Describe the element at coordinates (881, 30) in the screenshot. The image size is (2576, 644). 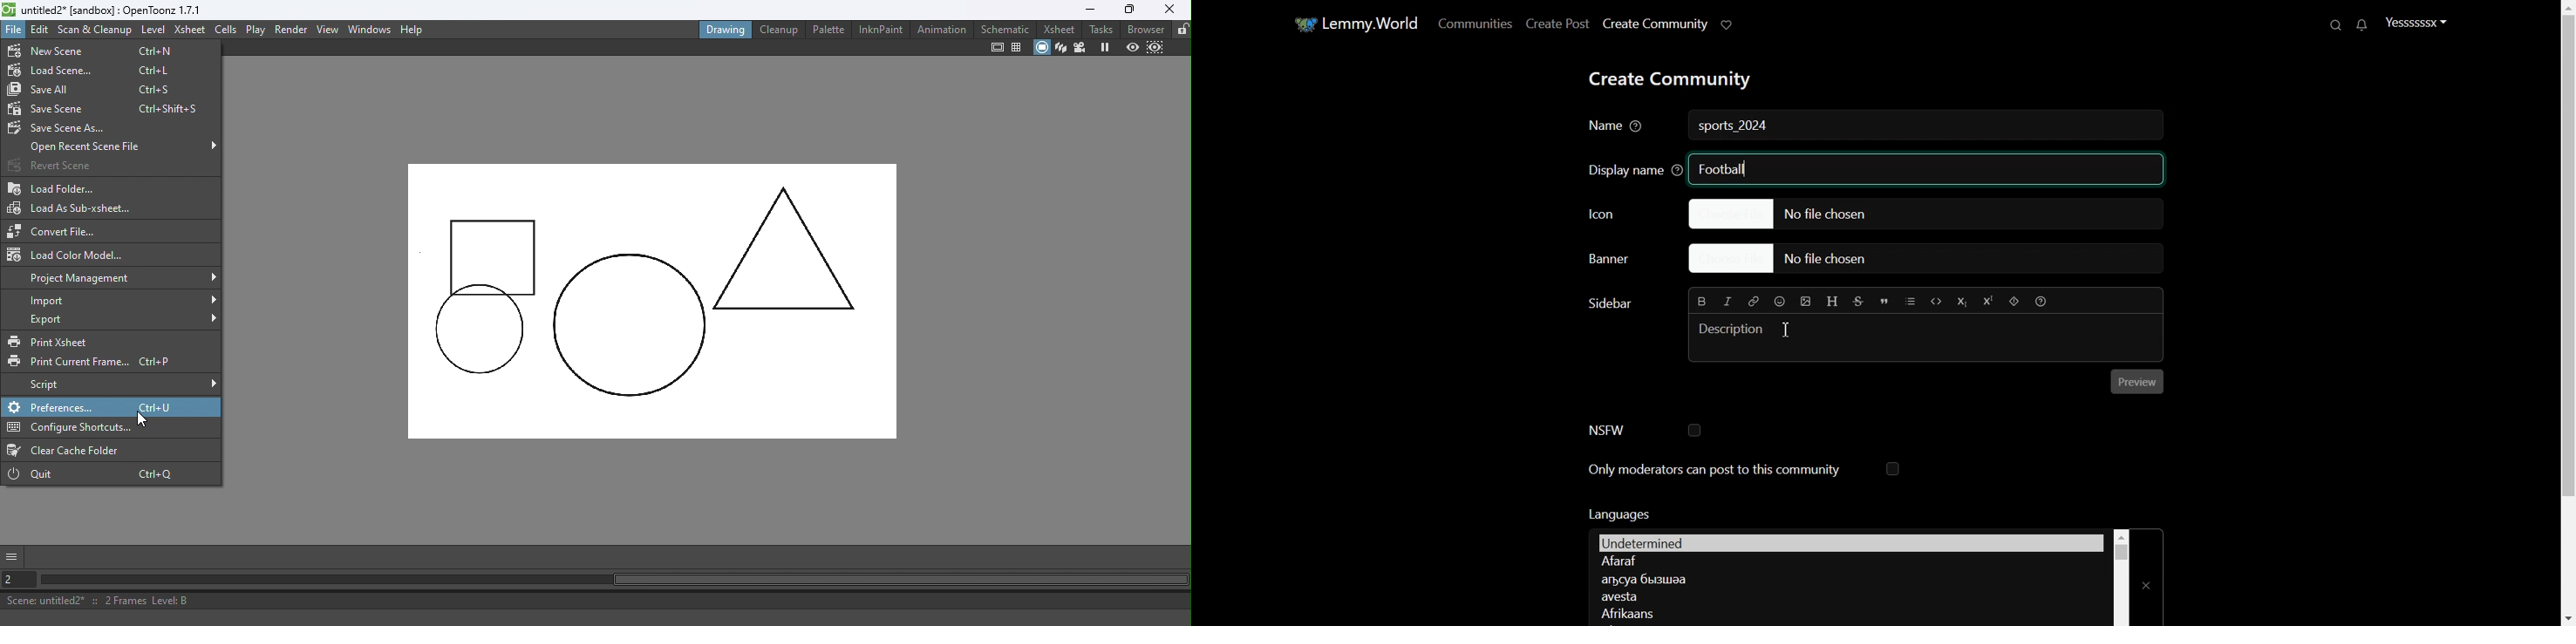
I see `InknPaint` at that location.